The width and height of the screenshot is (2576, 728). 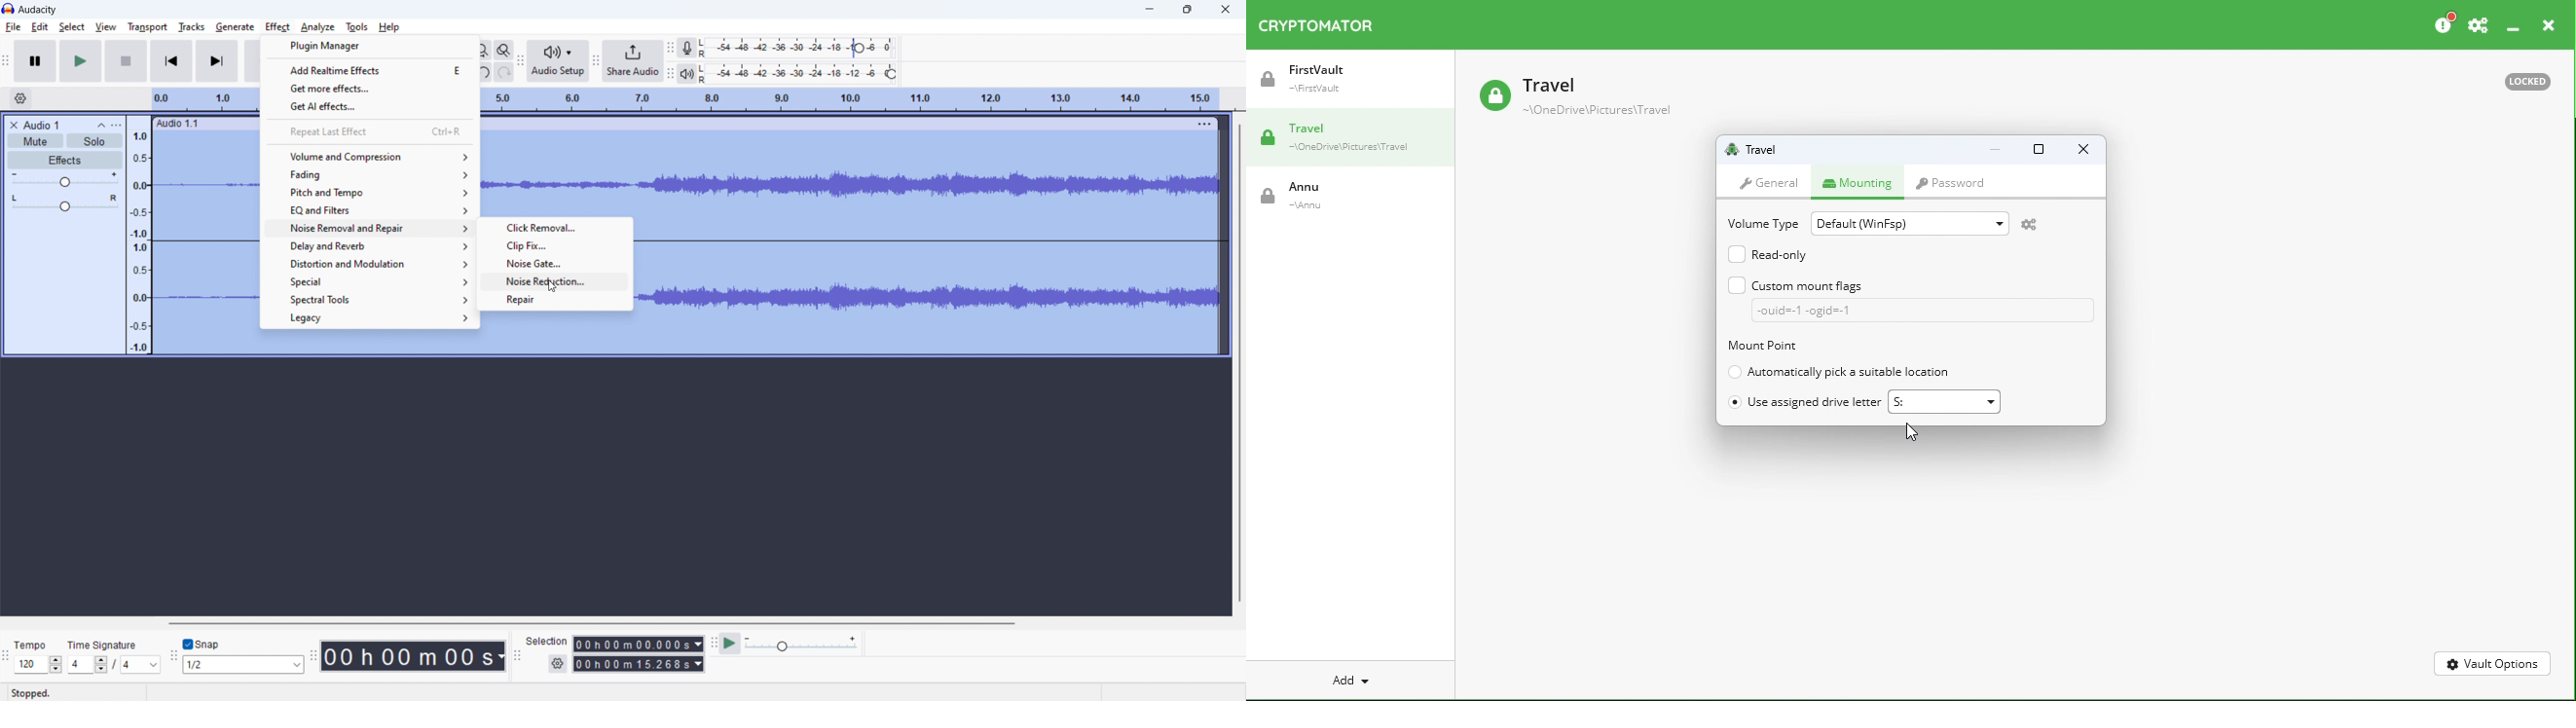 I want to click on share audio toolbar, so click(x=595, y=60).